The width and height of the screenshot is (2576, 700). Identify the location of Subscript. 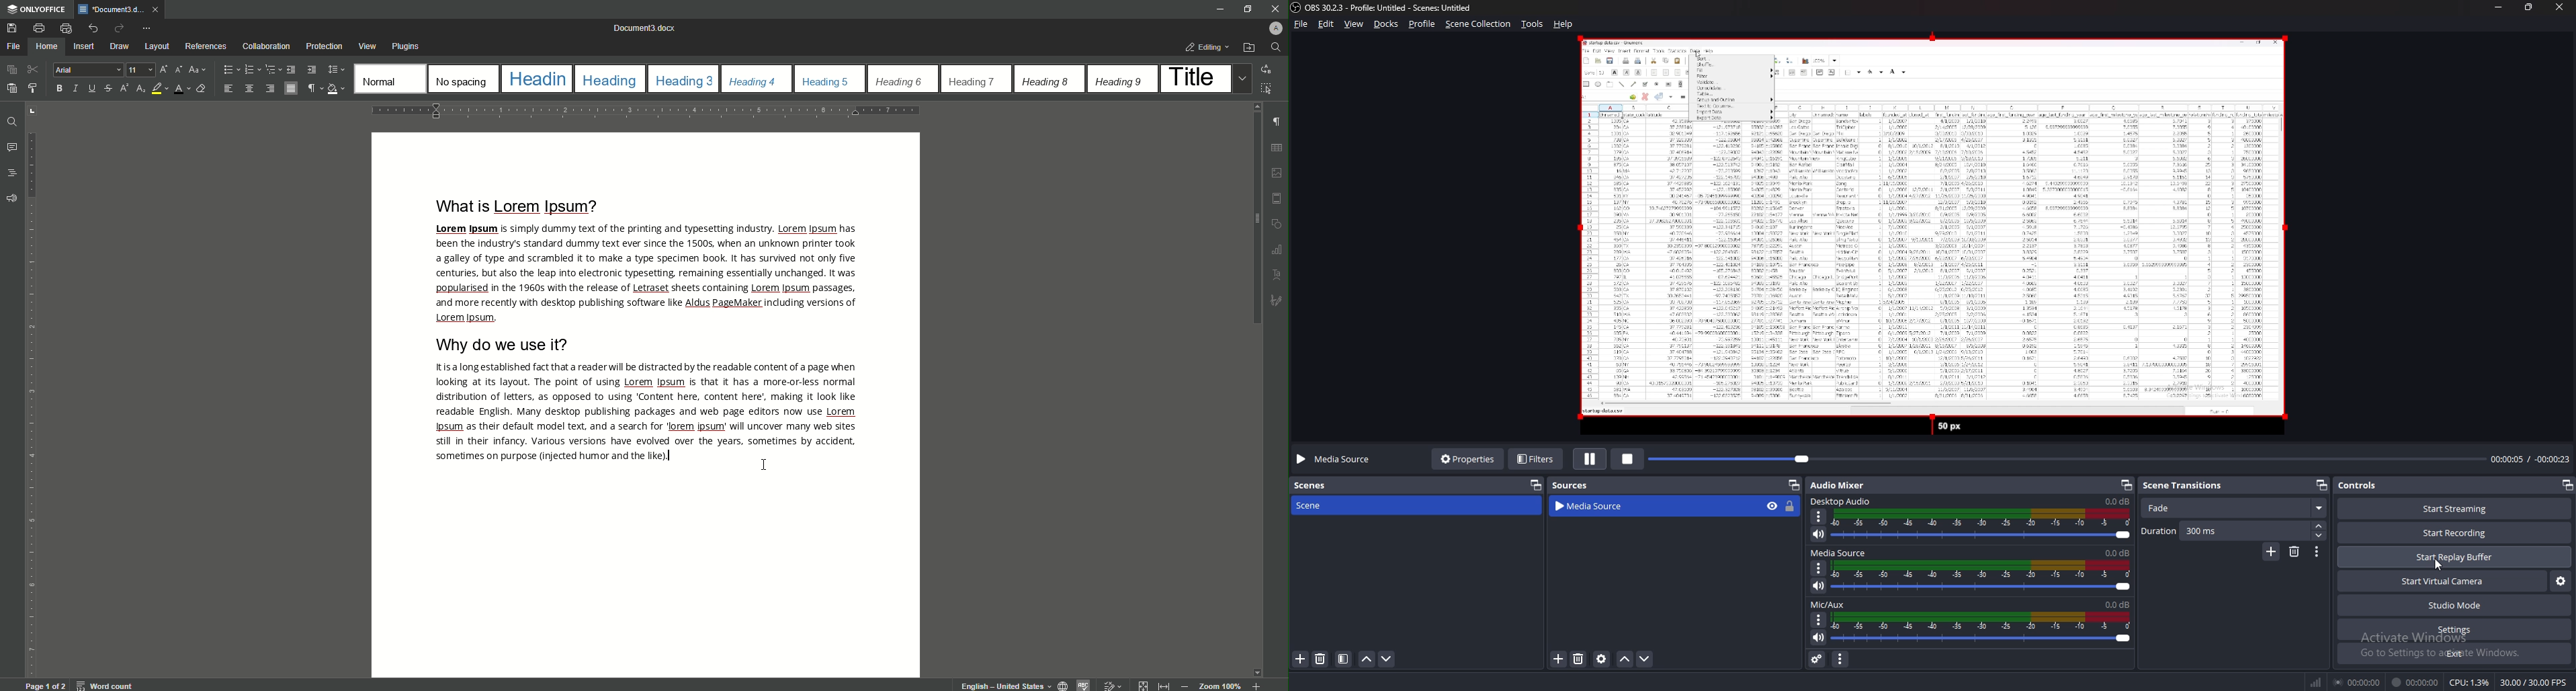
(141, 89).